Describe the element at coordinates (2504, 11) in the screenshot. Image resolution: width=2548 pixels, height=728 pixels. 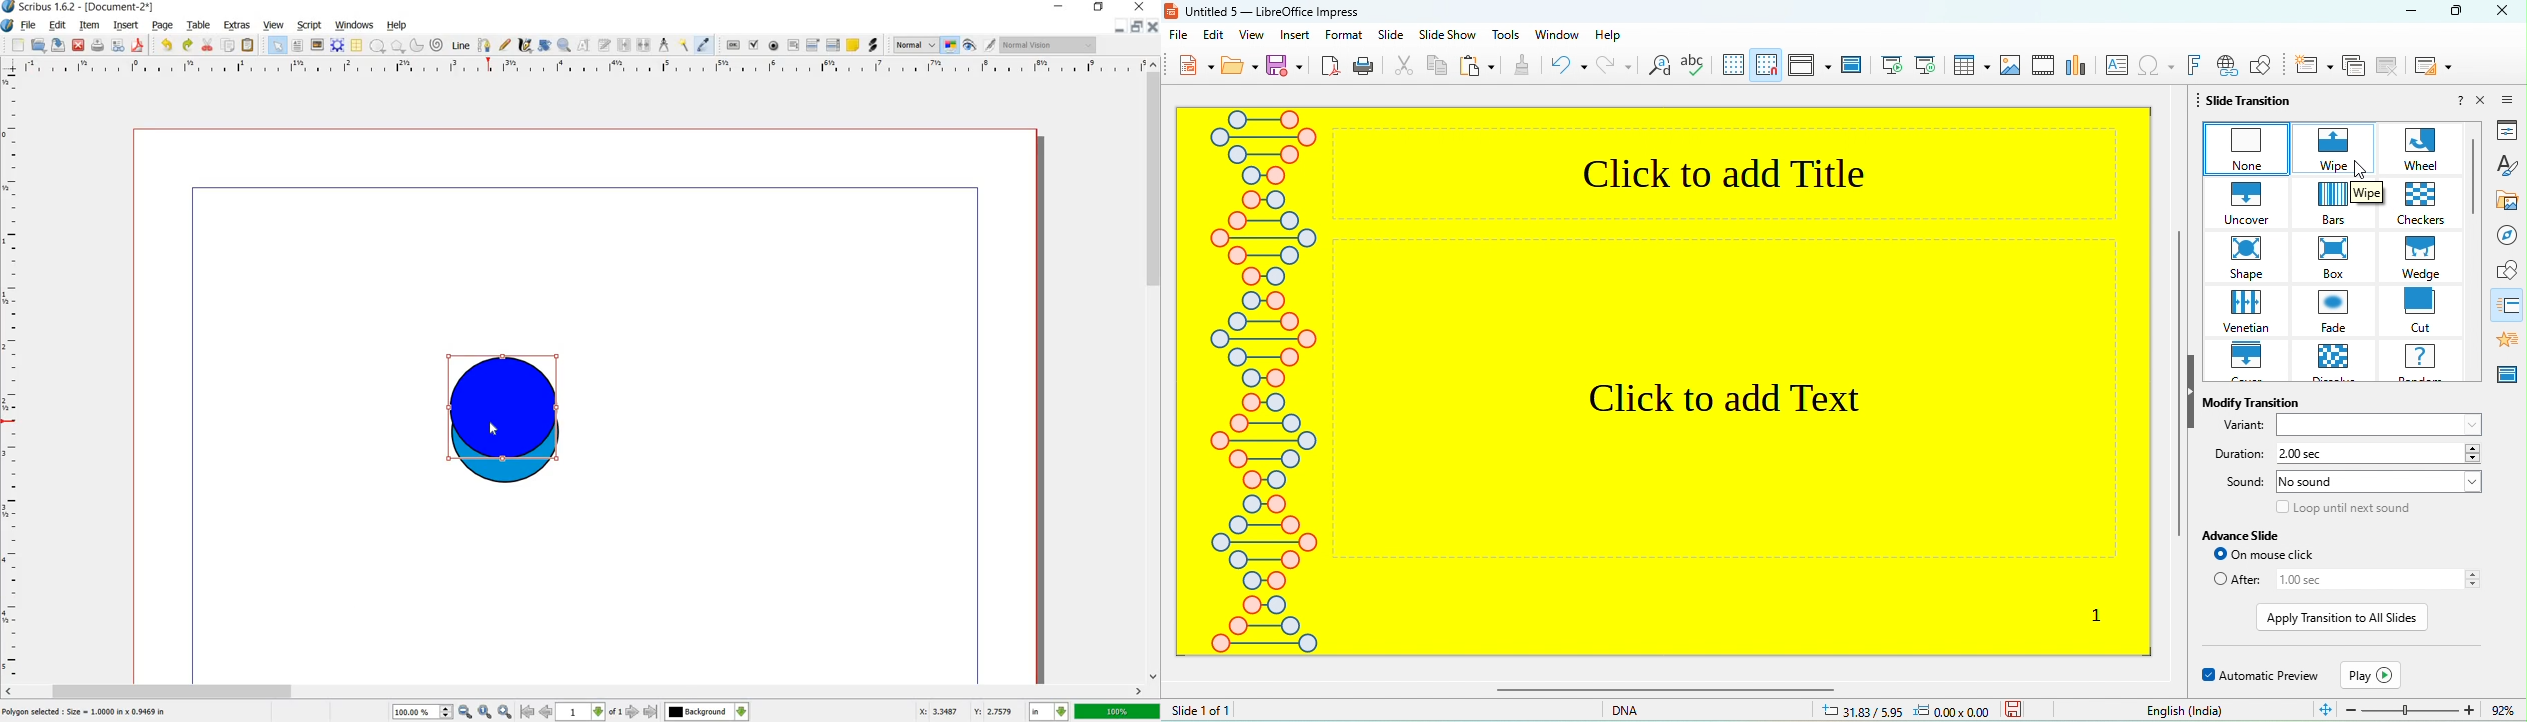
I see `close` at that location.